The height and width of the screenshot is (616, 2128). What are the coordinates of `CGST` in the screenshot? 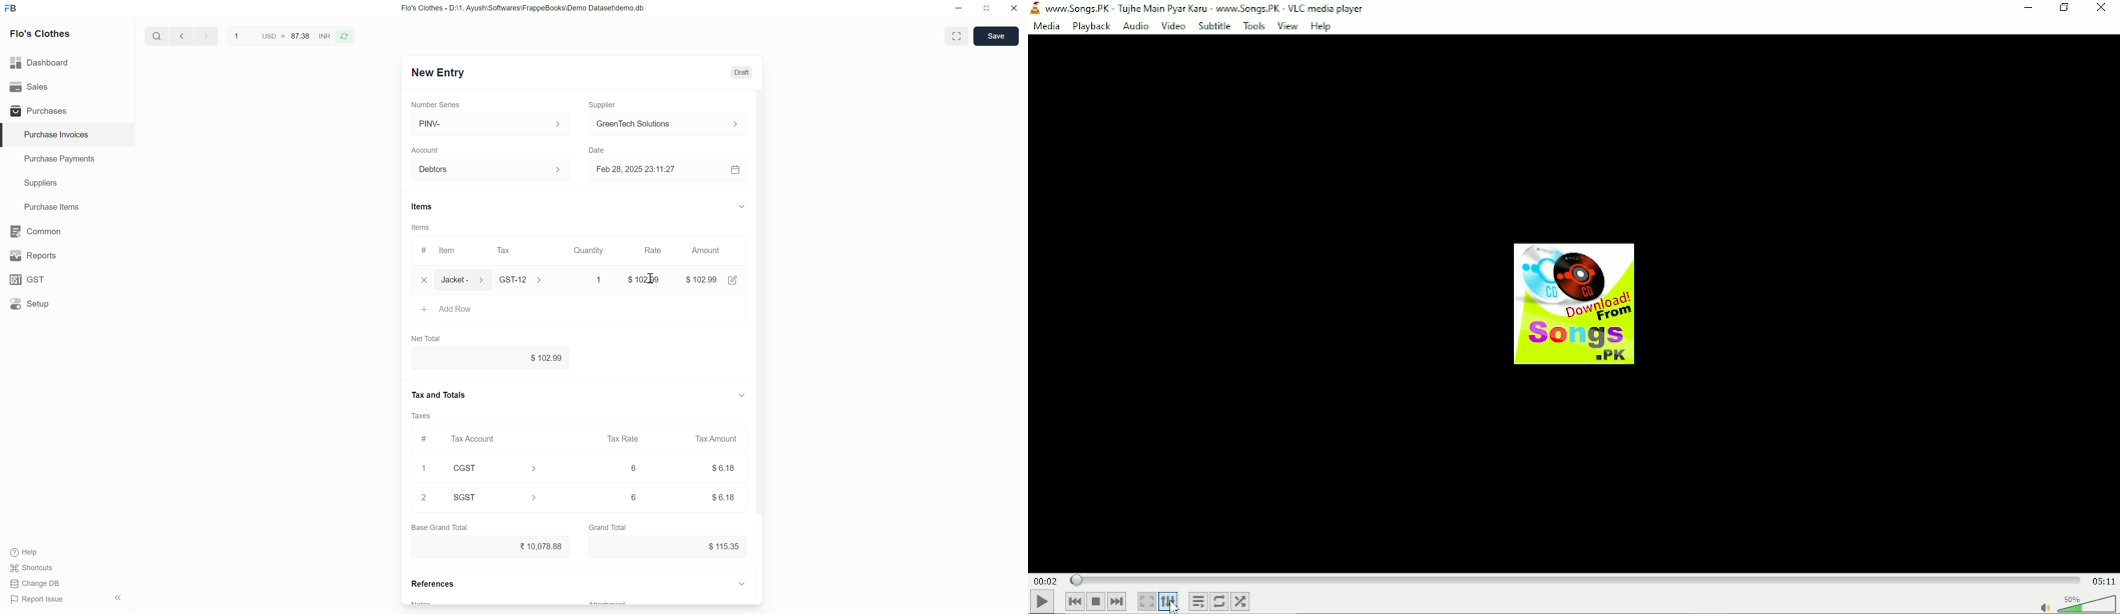 It's located at (495, 468).